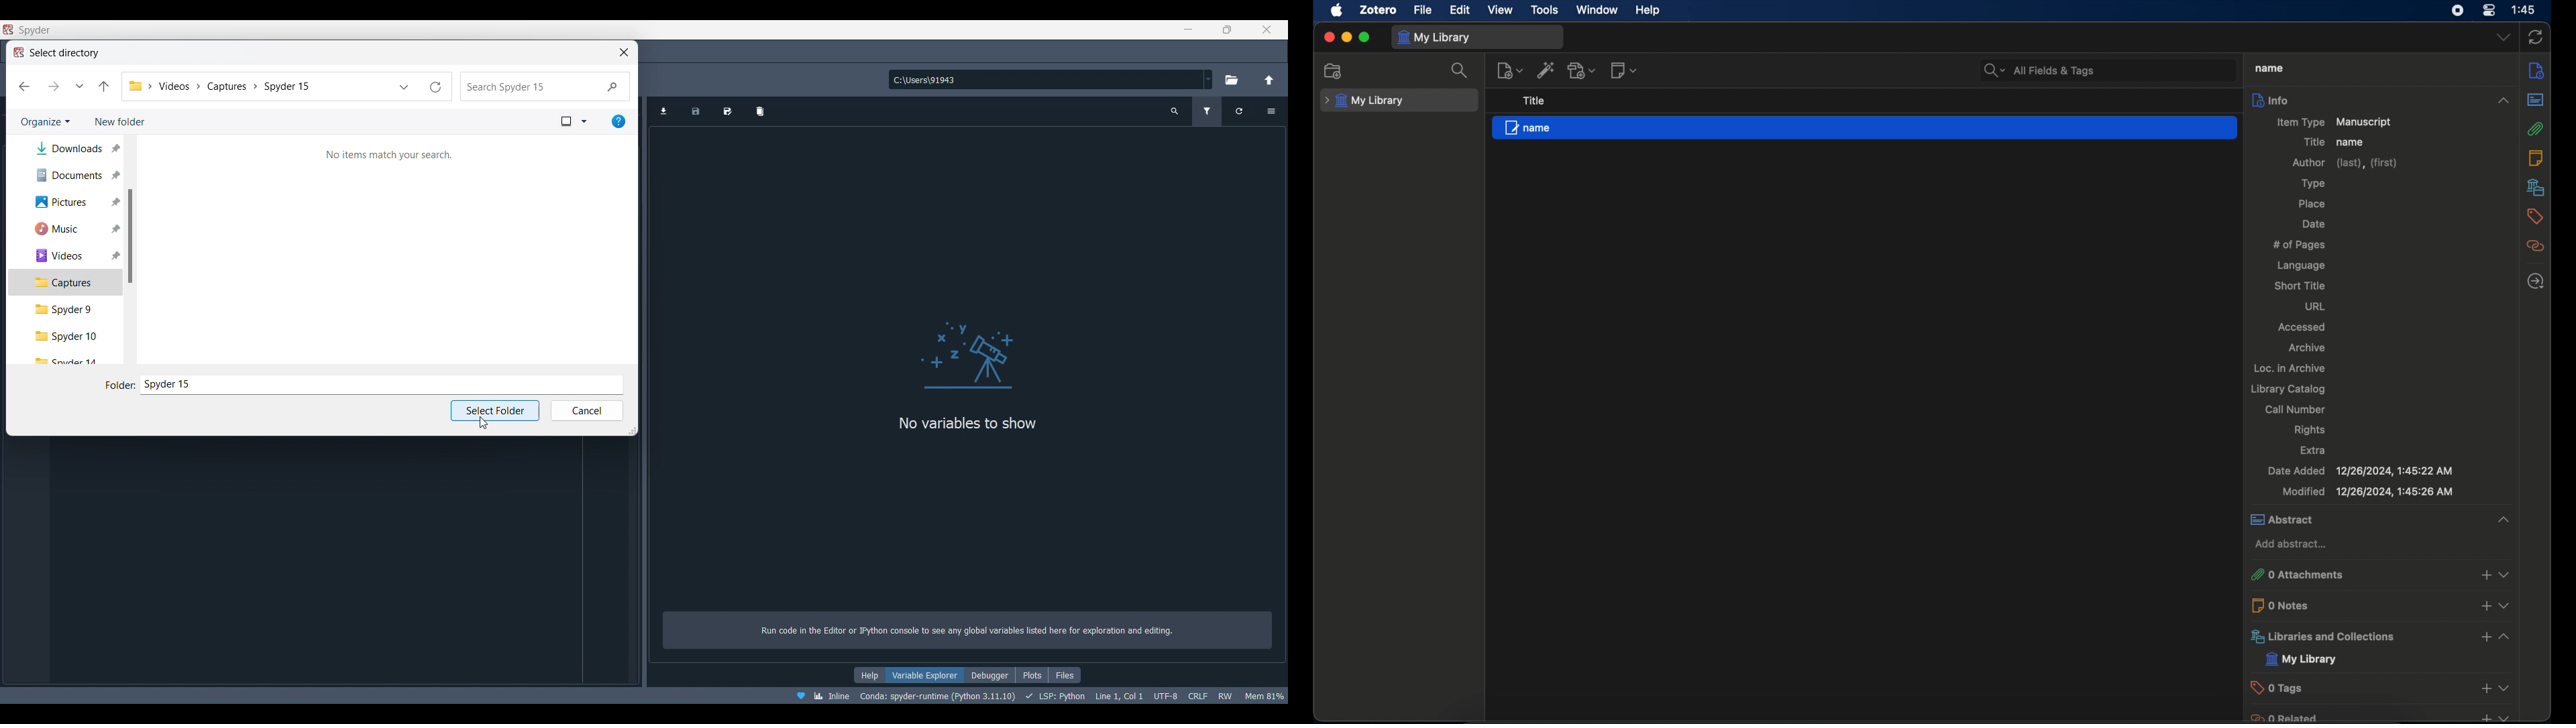 The width and height of the screenshot is (2576, 728). I want to click on Refresh variables, so click(1240, 111).